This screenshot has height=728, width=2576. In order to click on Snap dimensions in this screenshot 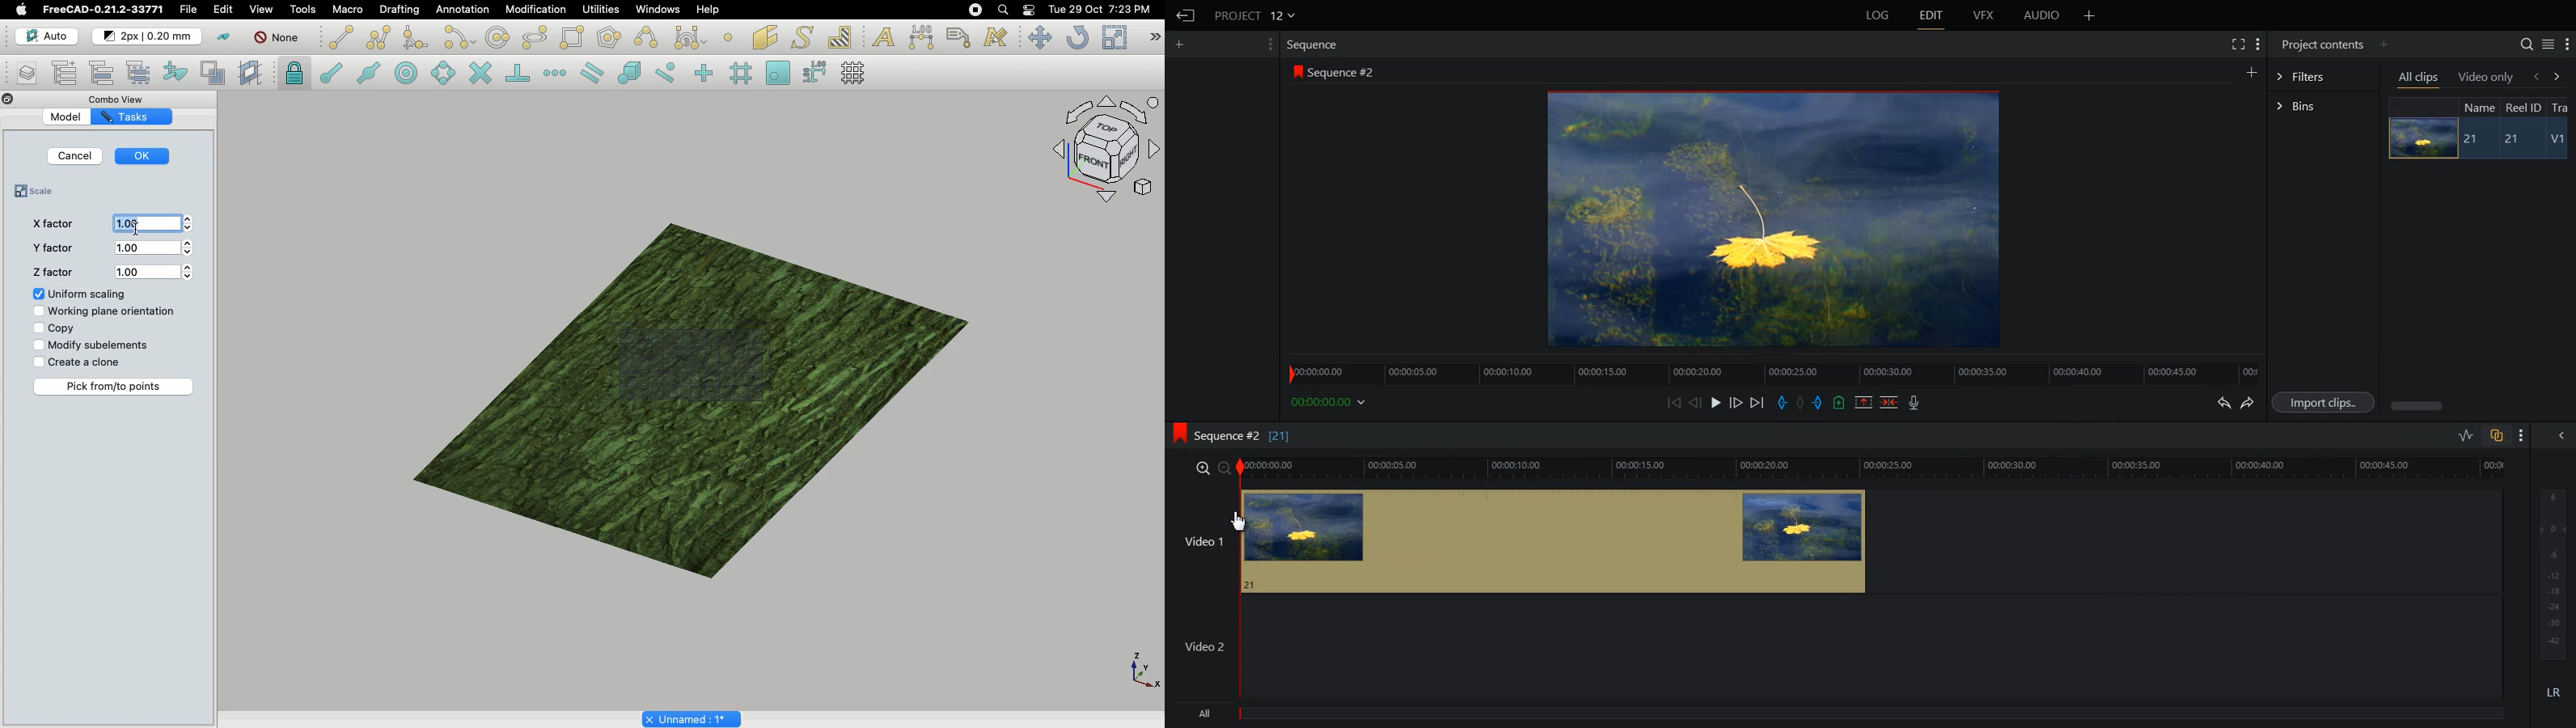, I will do `click(812, 72)`.